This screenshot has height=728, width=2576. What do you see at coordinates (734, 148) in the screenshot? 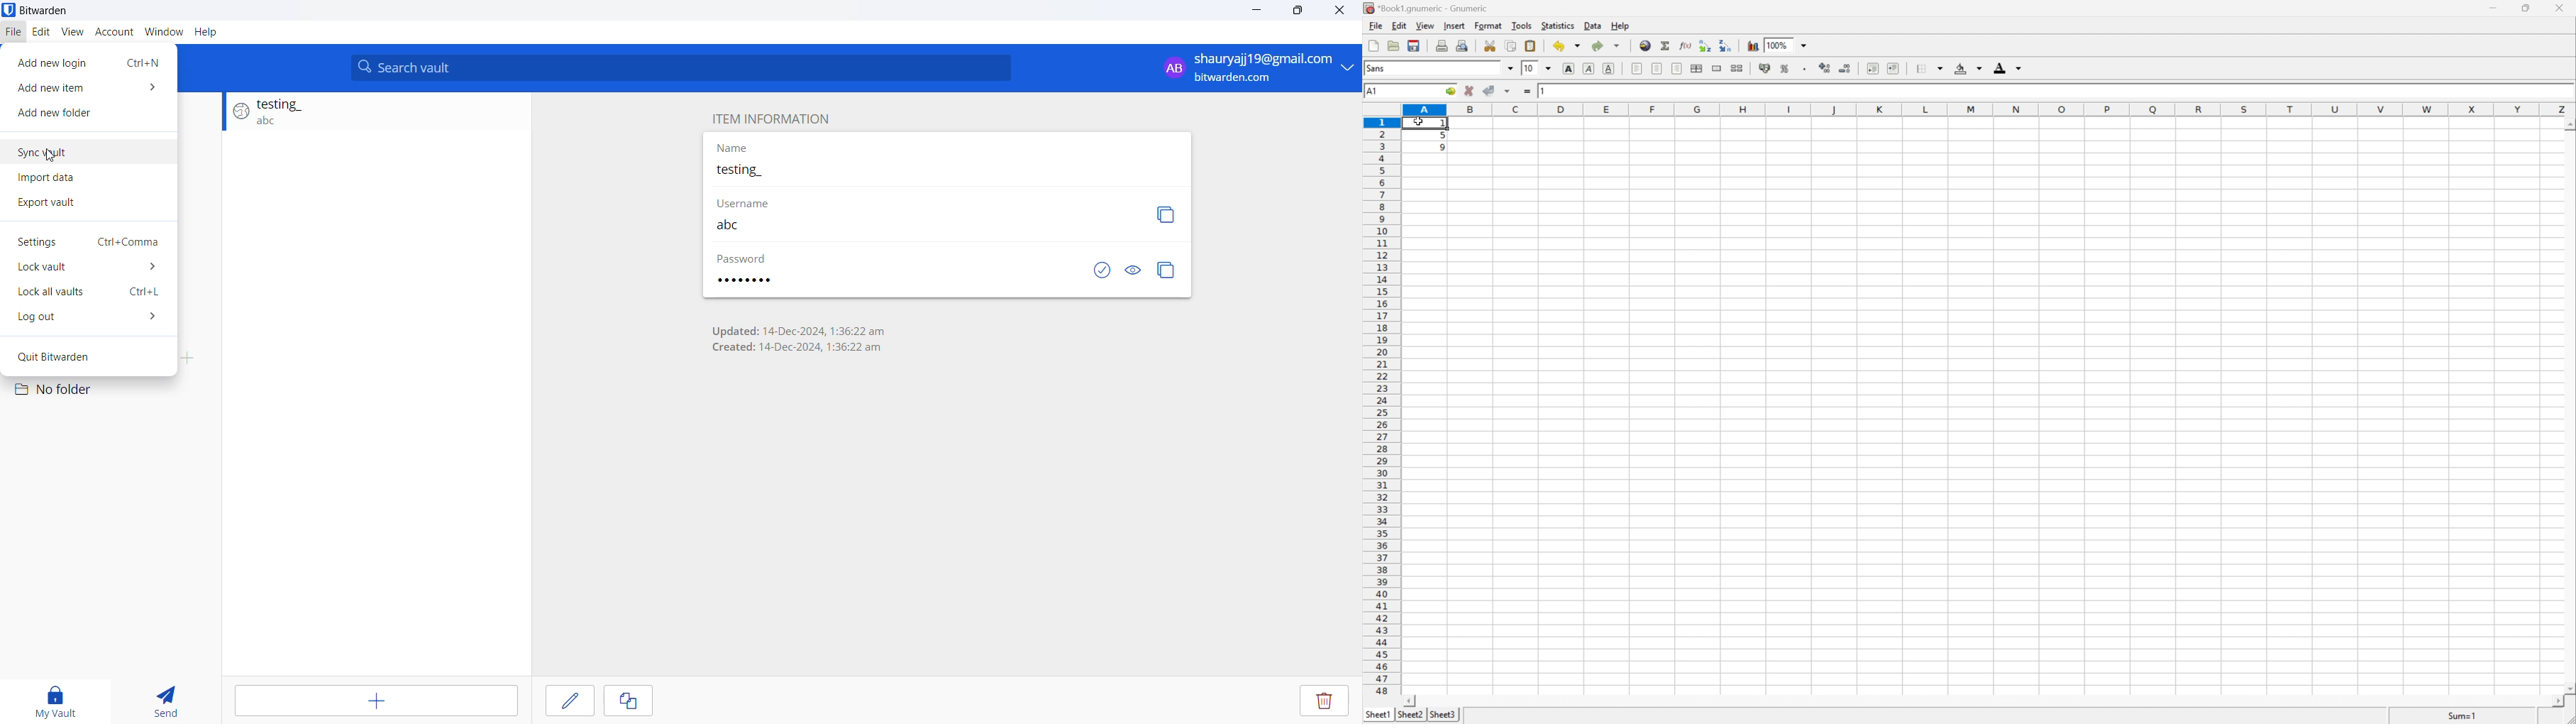
I see `Name heading` at bounding box center [734, 148].